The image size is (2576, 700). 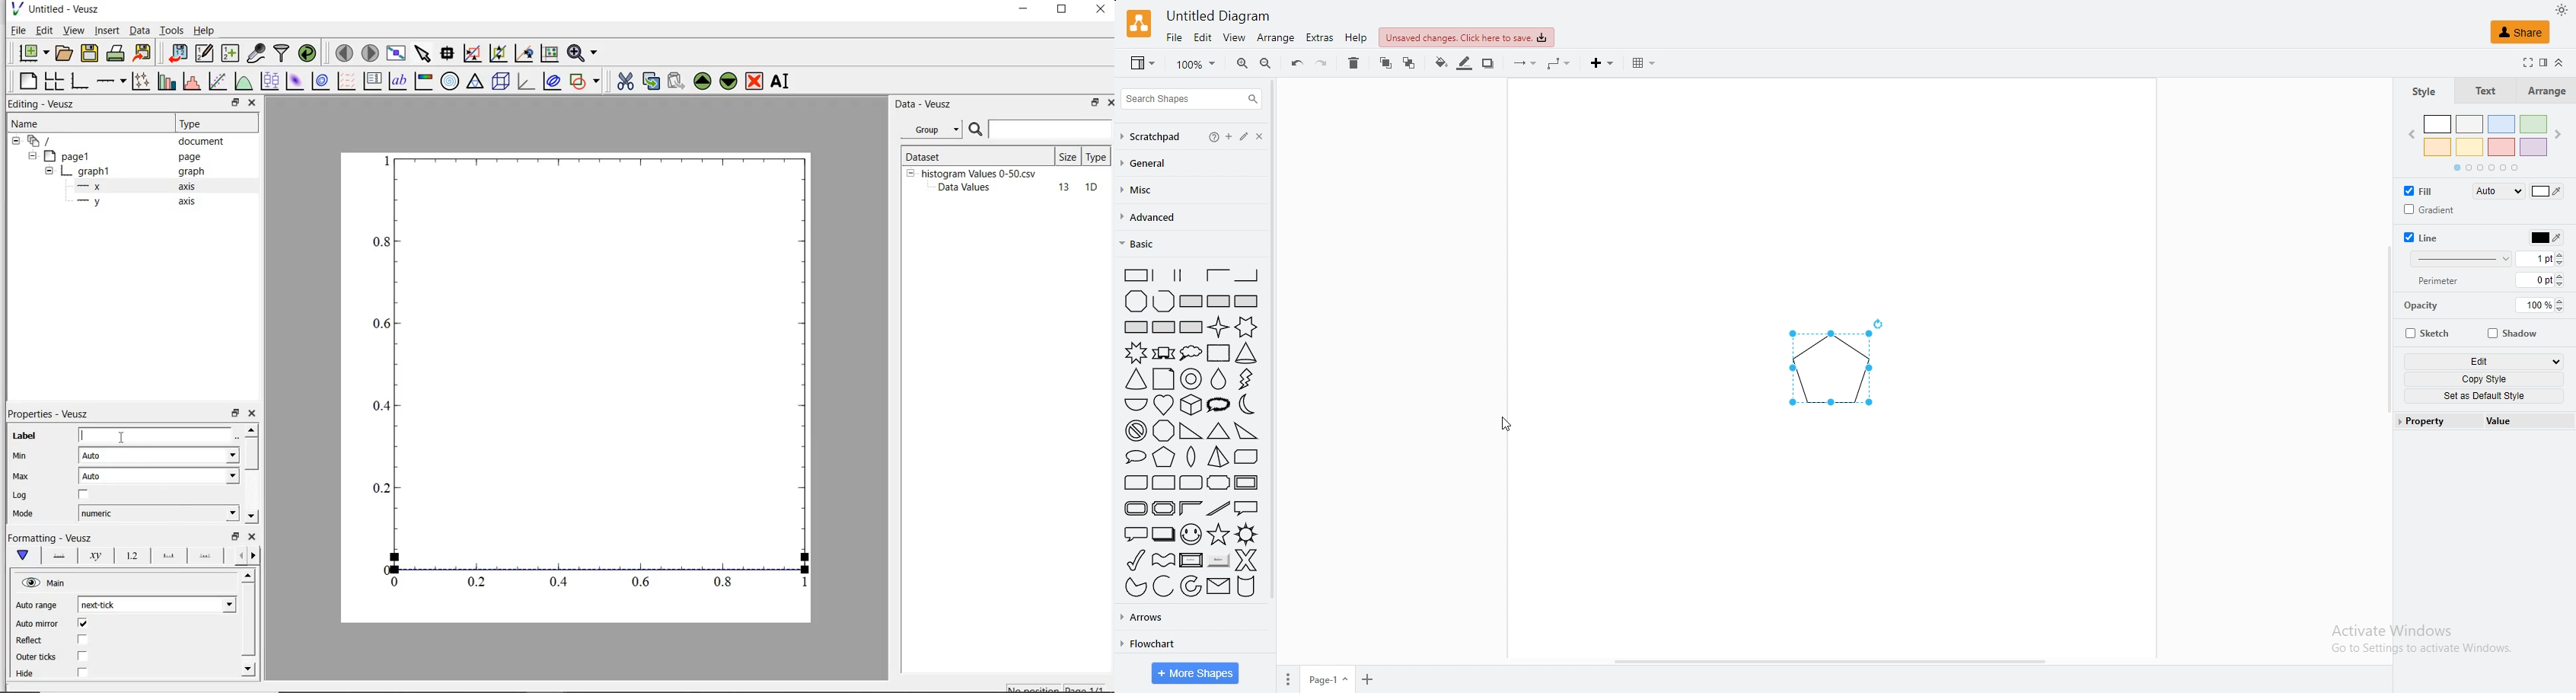 I want to click on partial rectangle, so click(x=1188, y=275).